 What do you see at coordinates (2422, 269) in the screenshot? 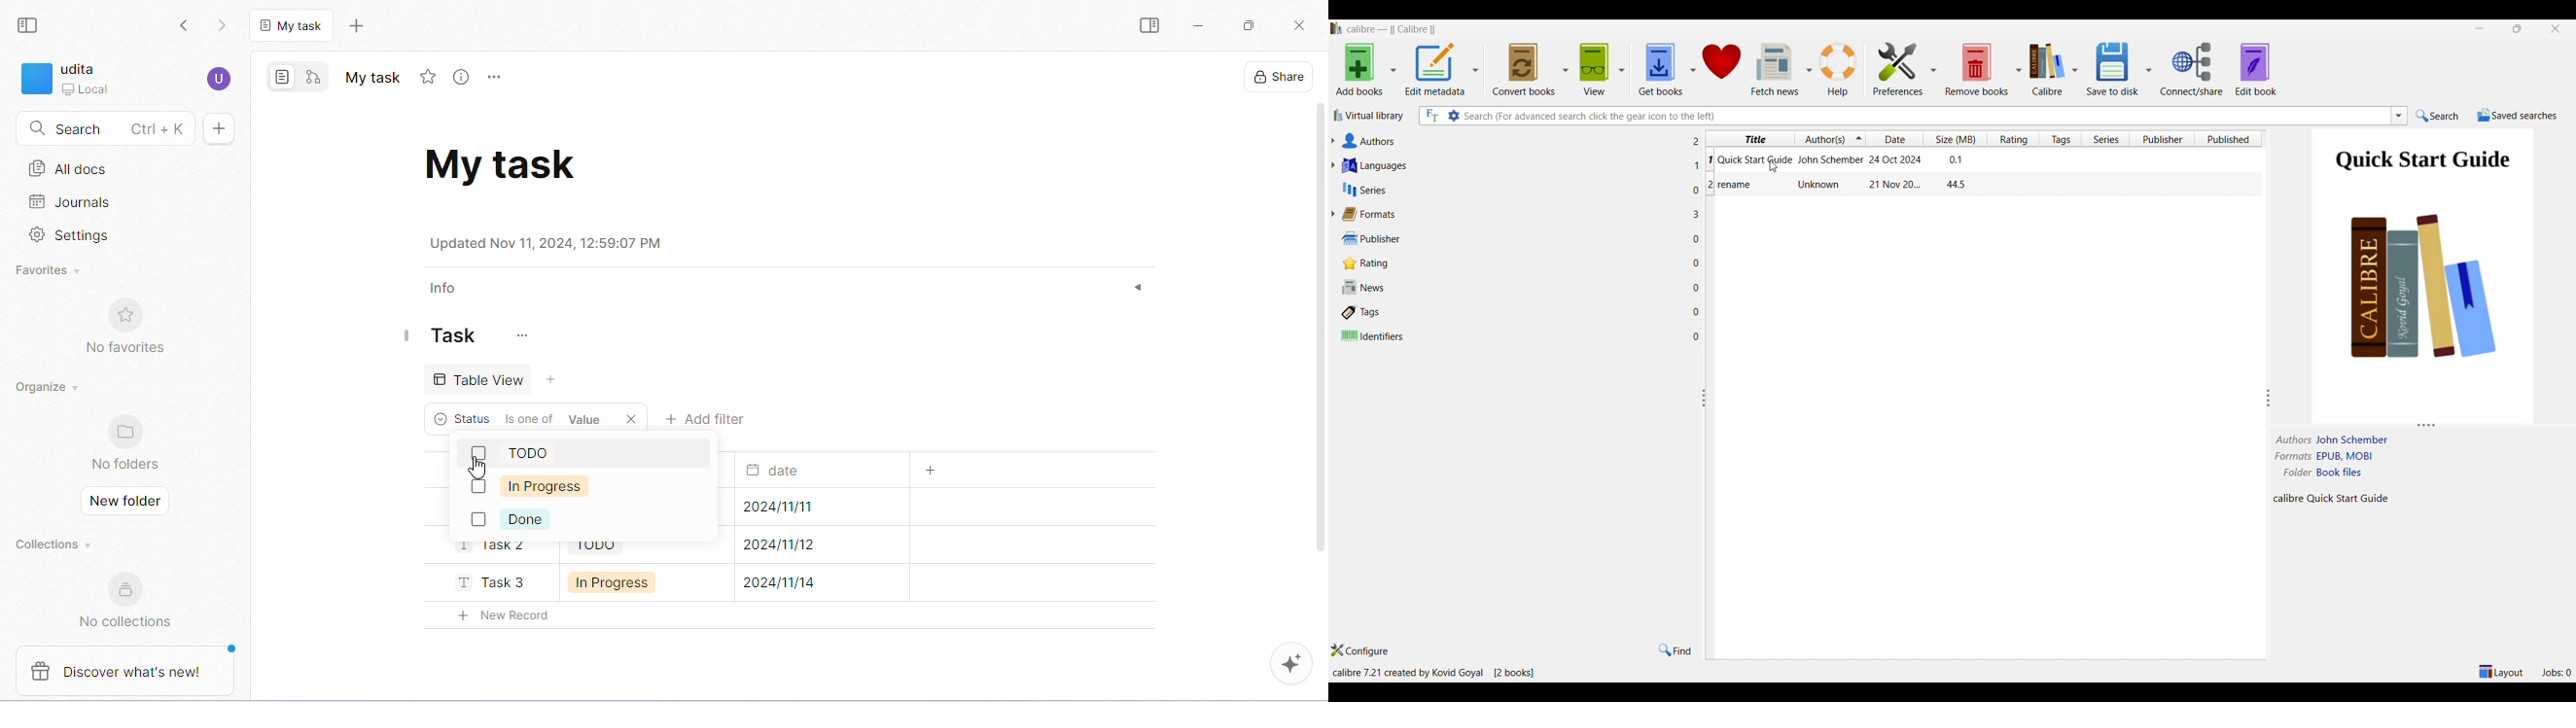
I see `Preview of selected file` at bounding box center [2422, 269].